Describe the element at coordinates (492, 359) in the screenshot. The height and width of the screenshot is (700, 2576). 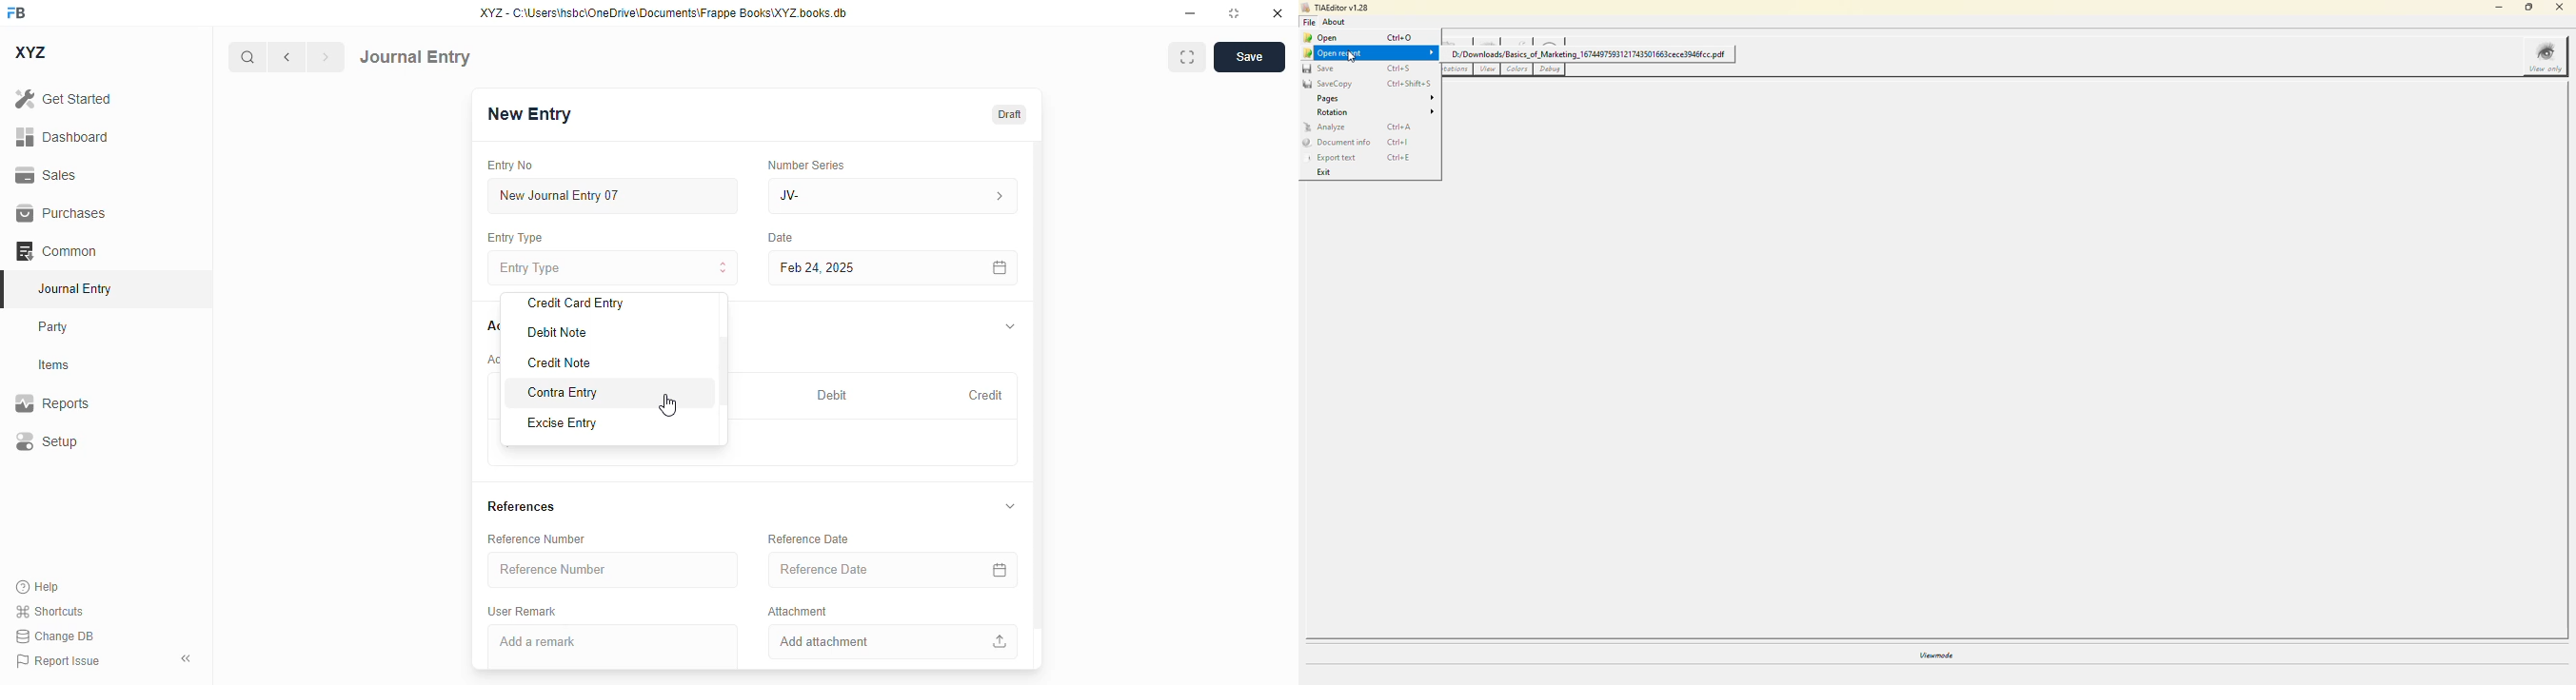
I see `account entries` at that location.